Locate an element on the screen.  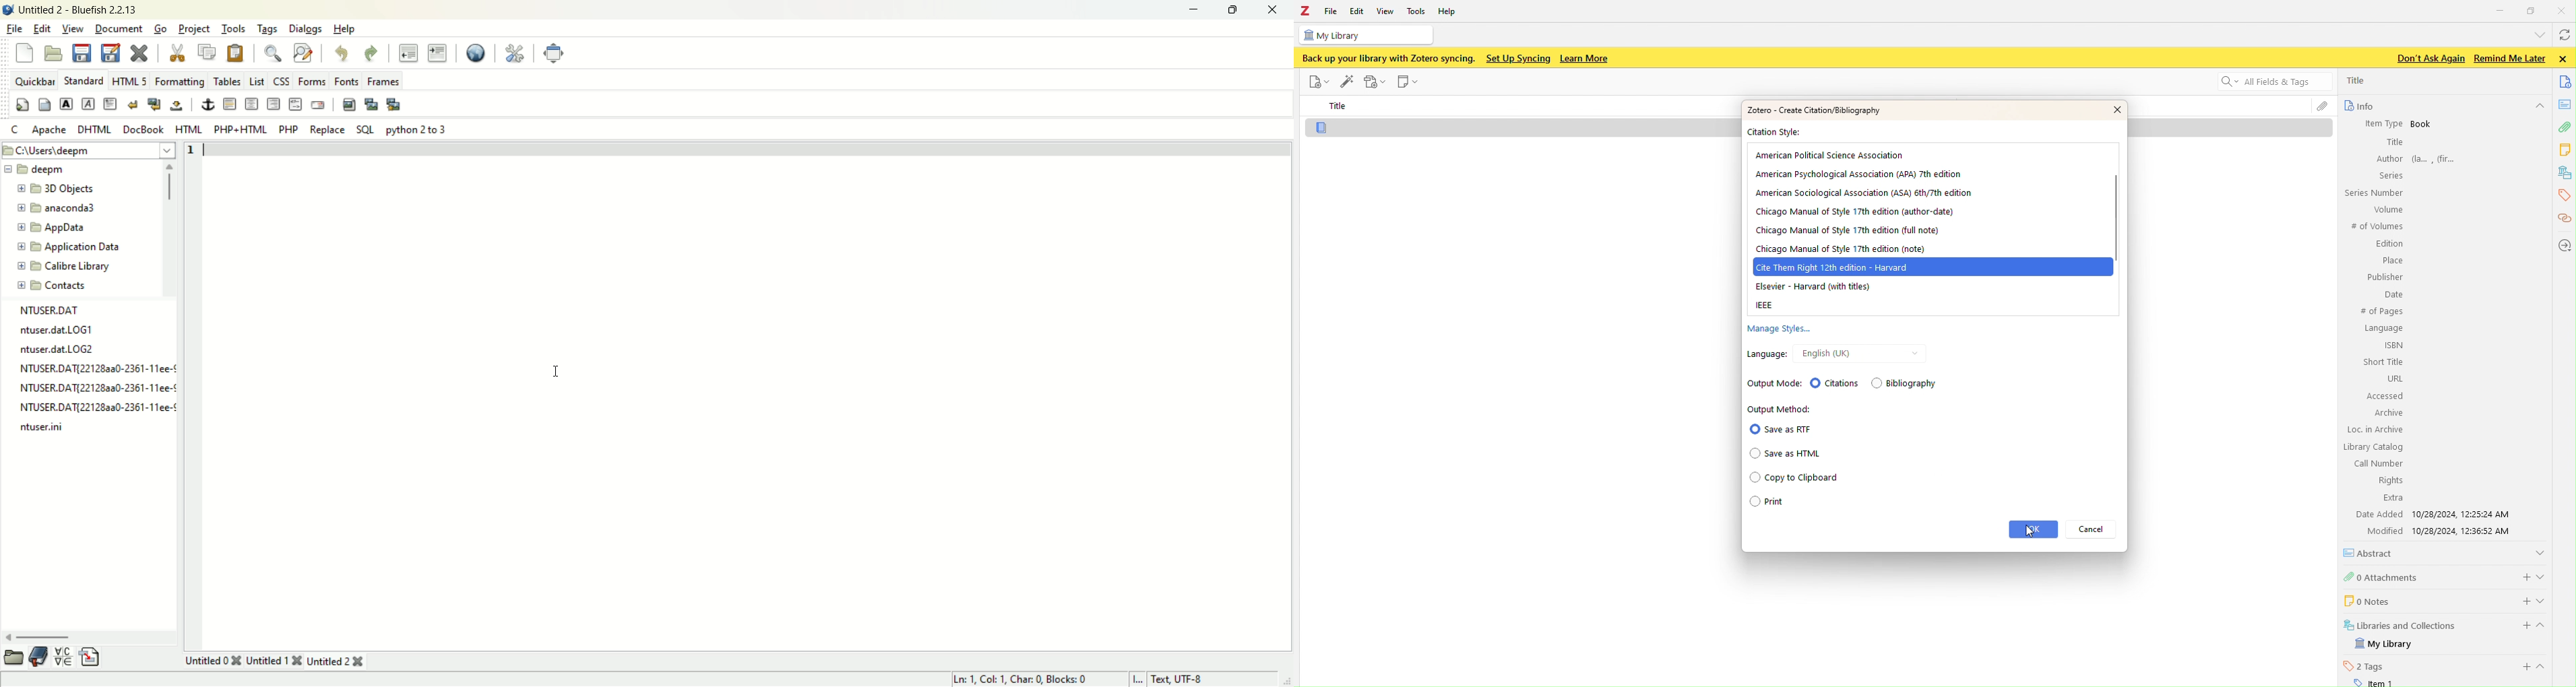
‘Volume is located at coordinates (2386, 209).